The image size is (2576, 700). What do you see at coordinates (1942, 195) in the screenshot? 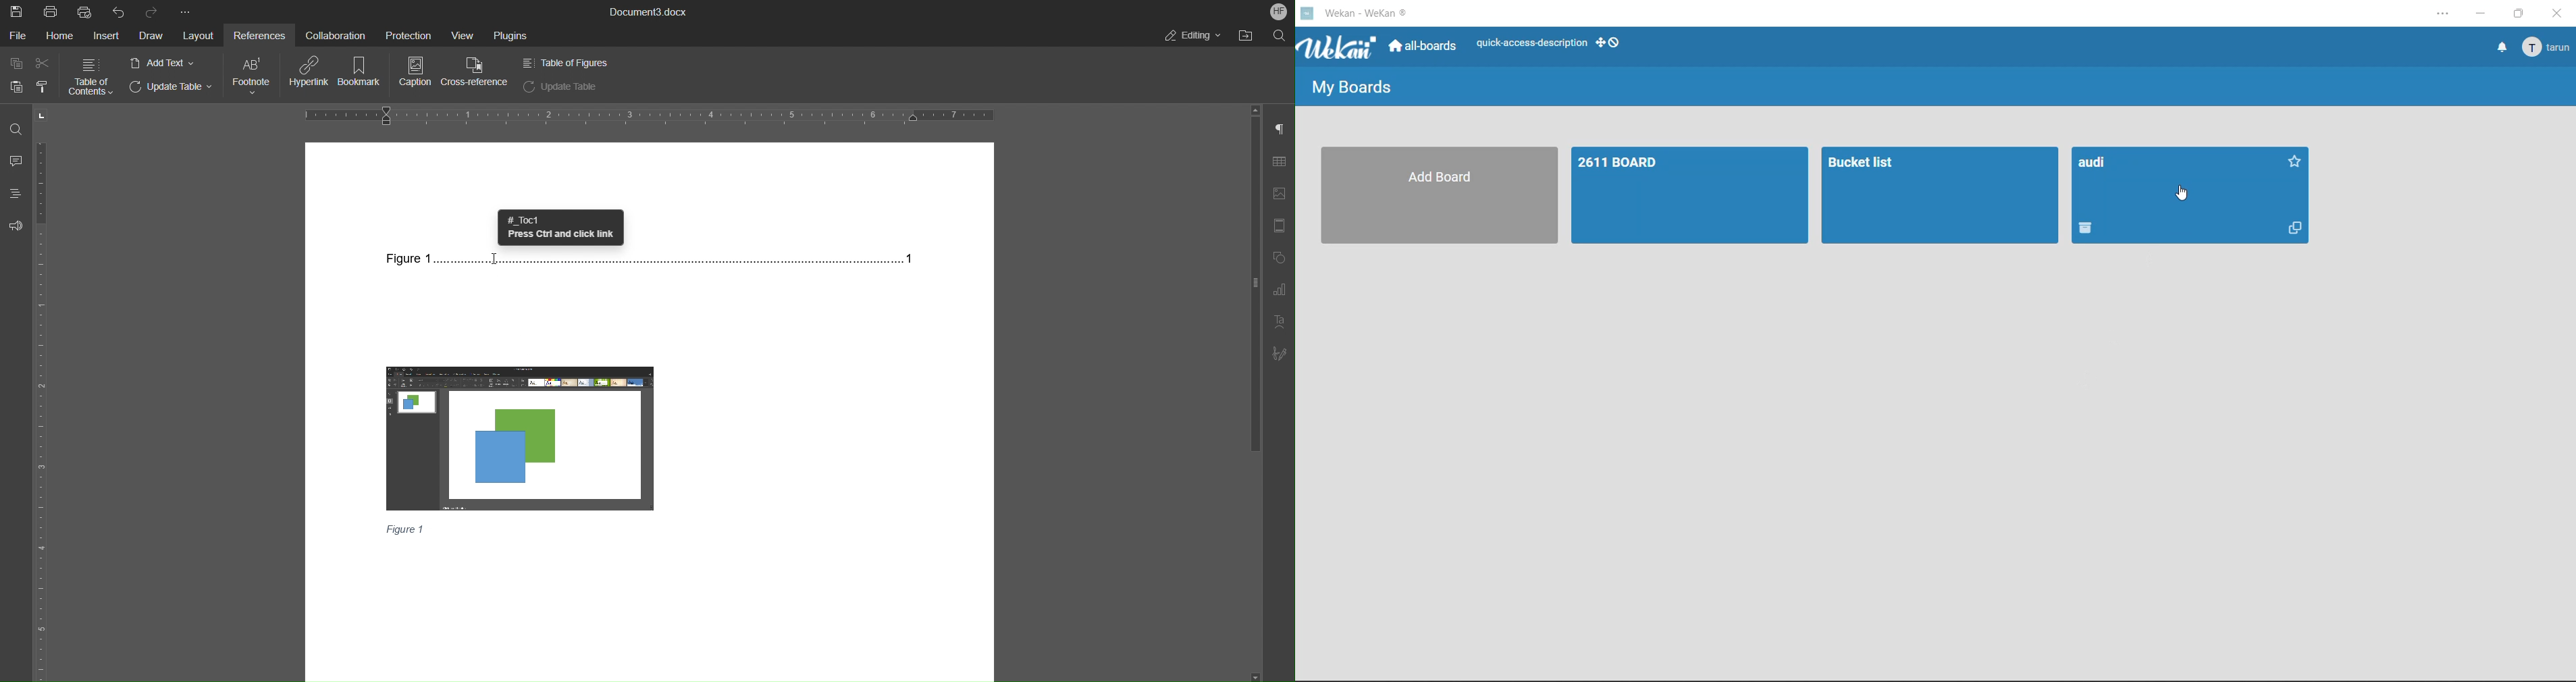
I see `Bucket list` at bounding box center [1942, 195].